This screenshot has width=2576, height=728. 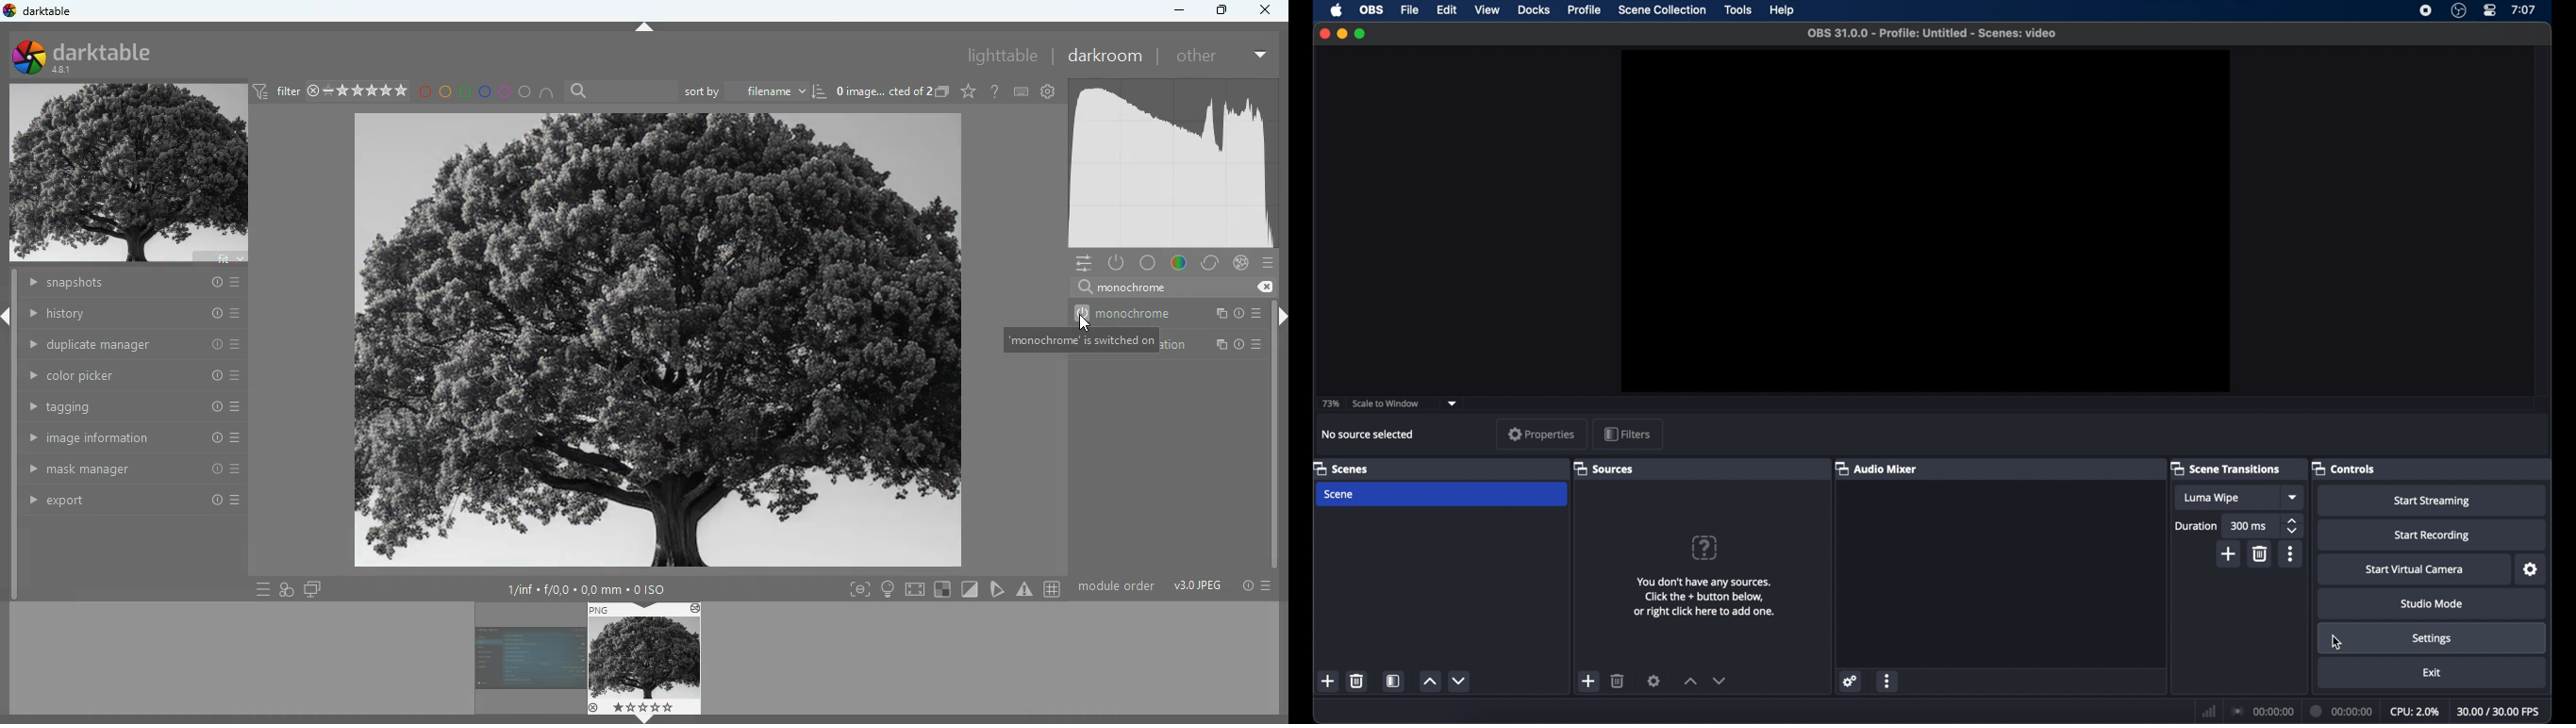 I want to click on image type, so click(x=1198, y=587).